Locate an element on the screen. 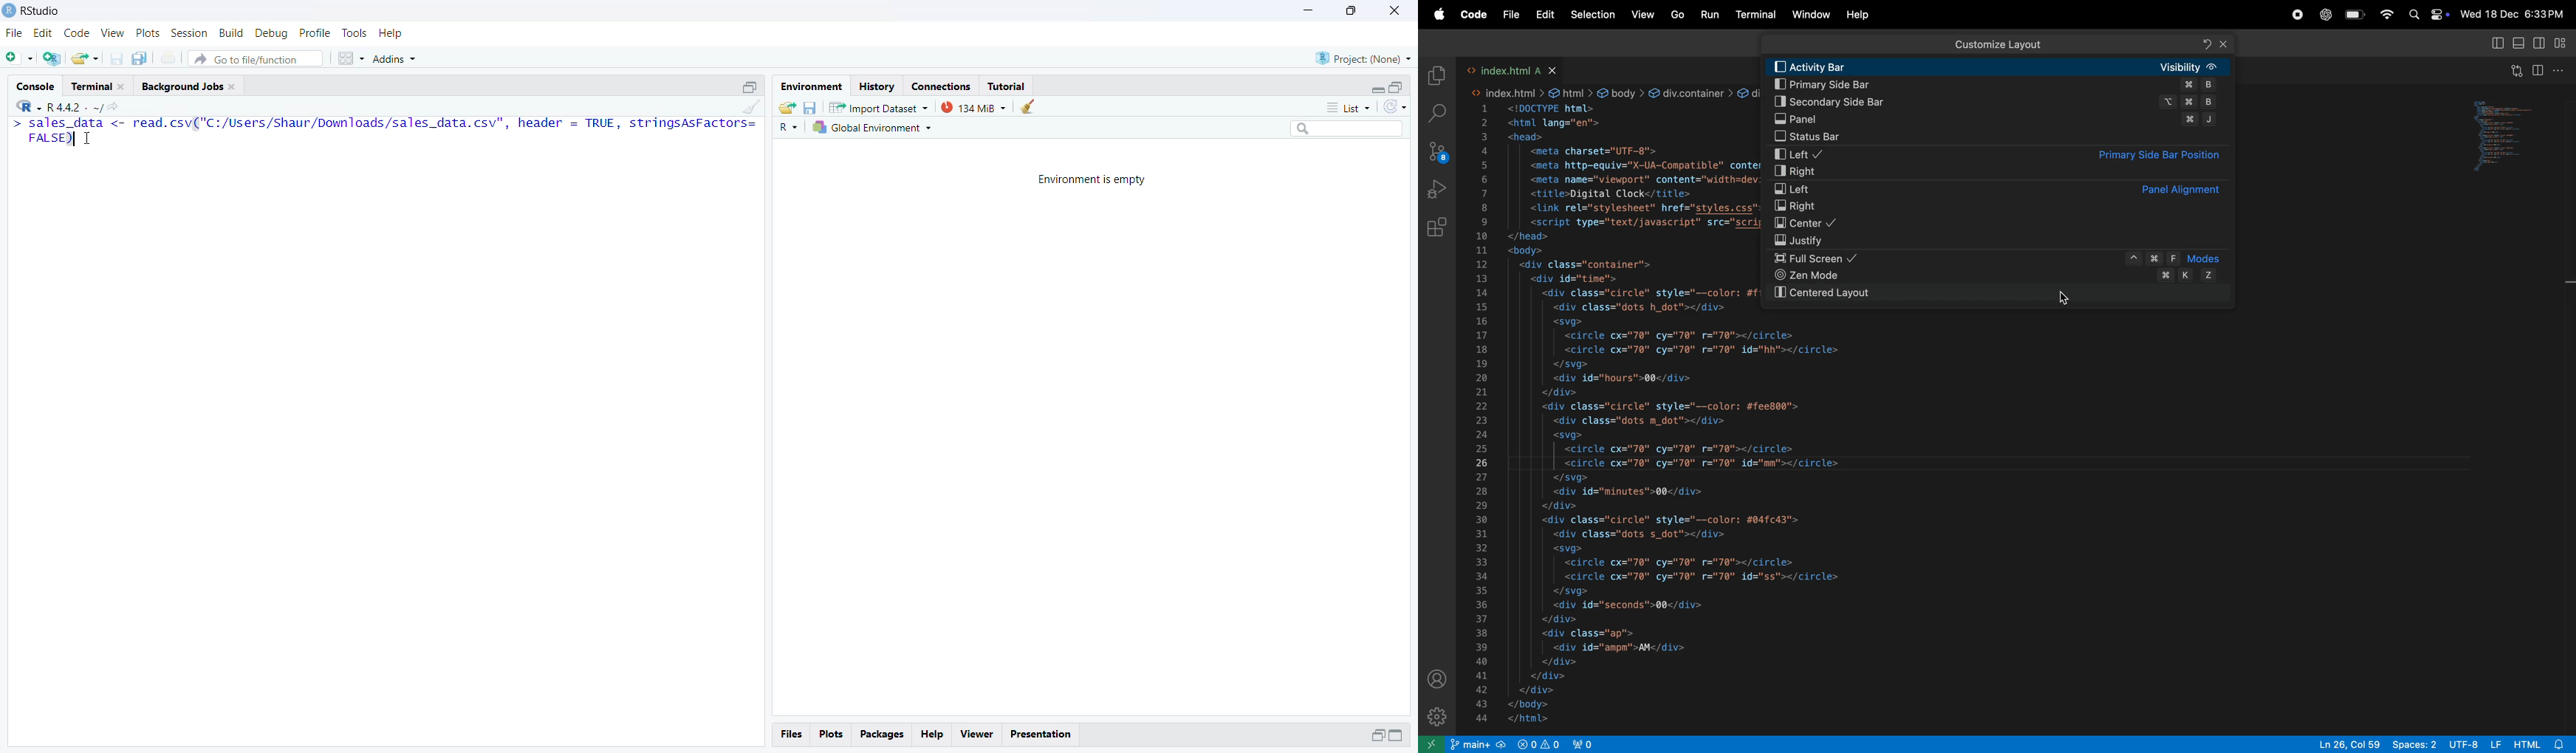 This screenshot has width=2576, height=756. view is located at coordinates (116, 33).